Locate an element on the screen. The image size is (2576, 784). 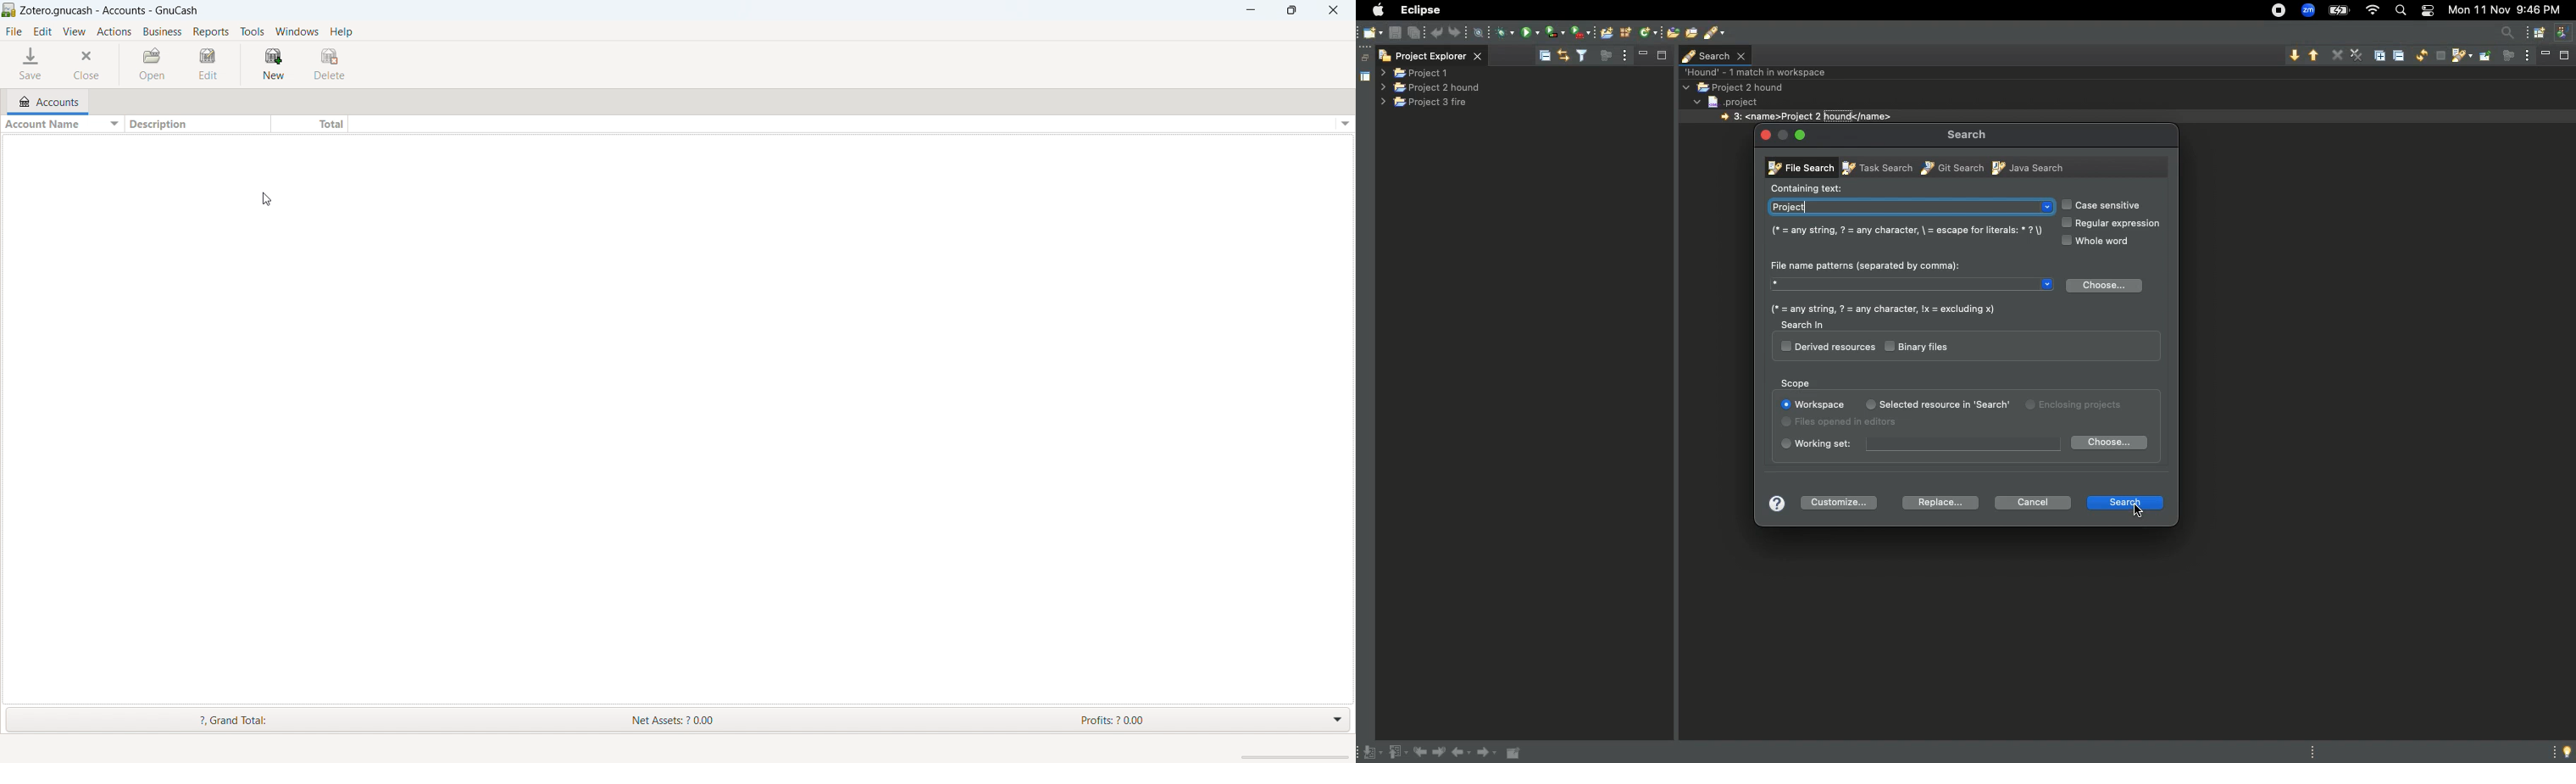
close is located at coordinates (1333, 10).